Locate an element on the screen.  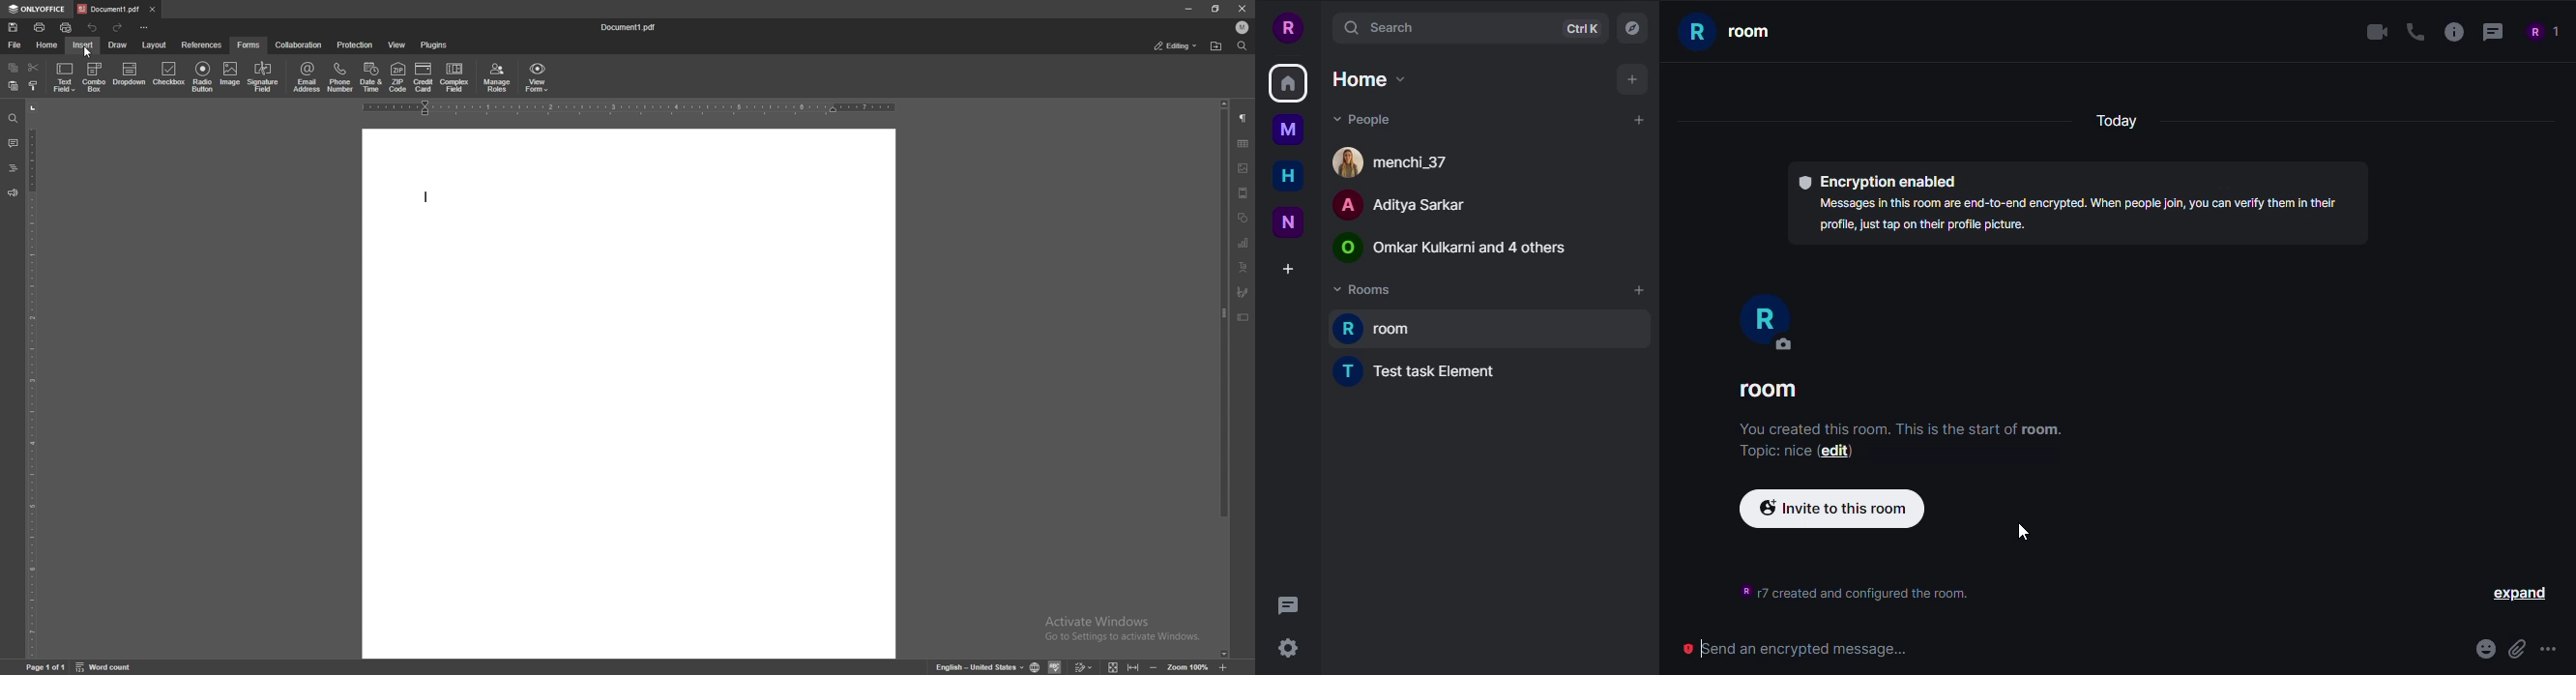
minimize is located at coordinates (1189, 9).